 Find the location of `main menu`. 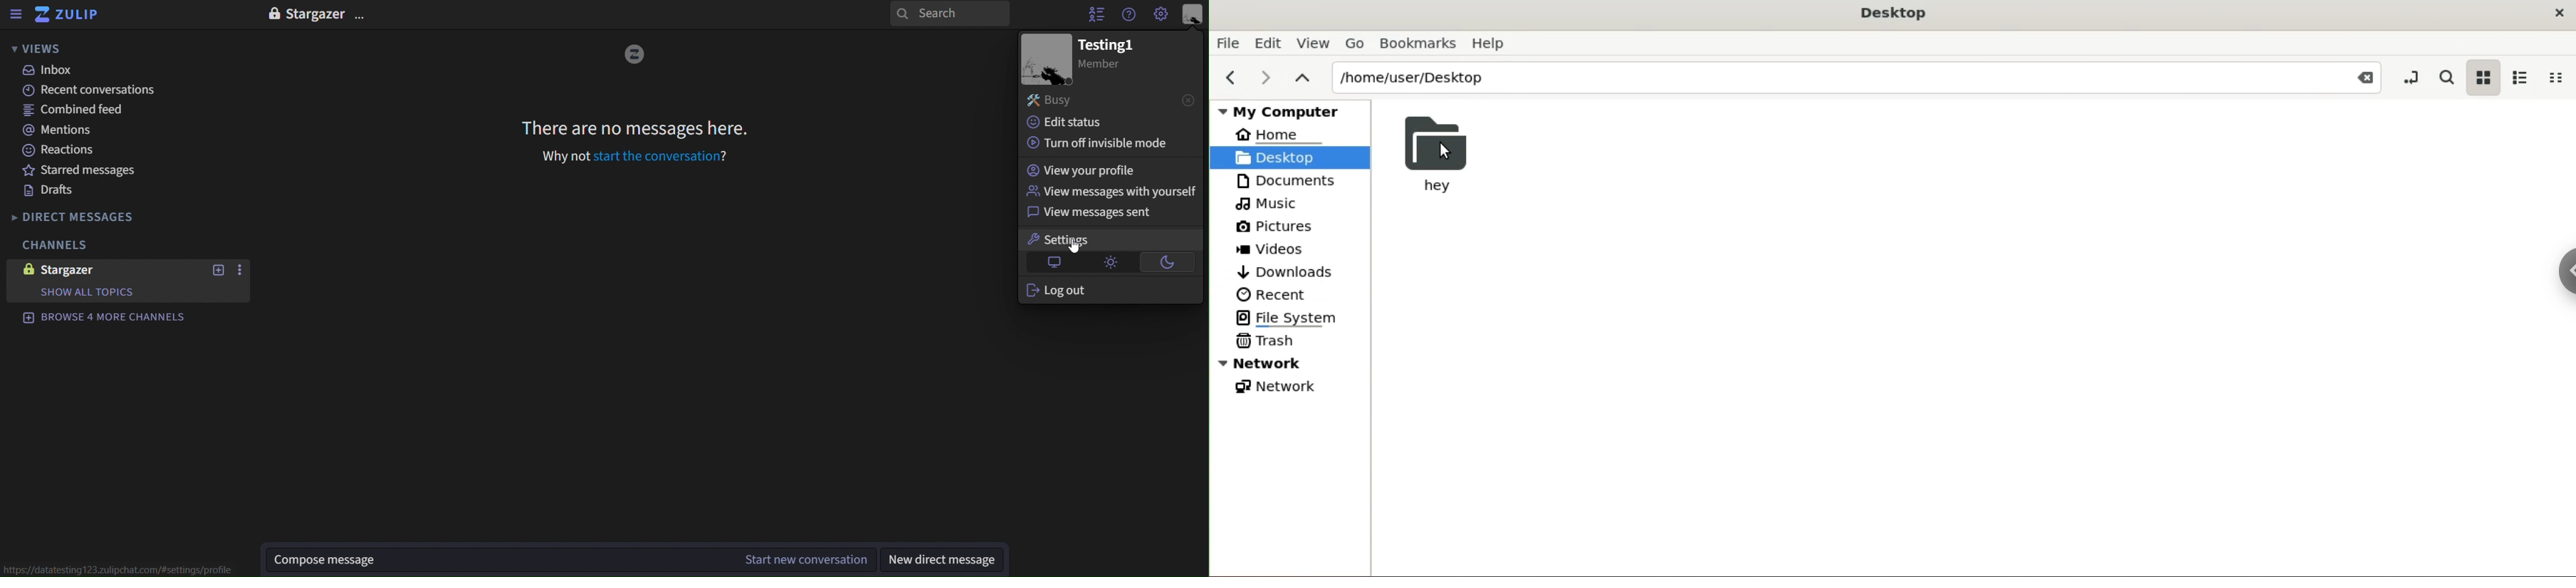

main menu is located at coordinates (1162, 13).